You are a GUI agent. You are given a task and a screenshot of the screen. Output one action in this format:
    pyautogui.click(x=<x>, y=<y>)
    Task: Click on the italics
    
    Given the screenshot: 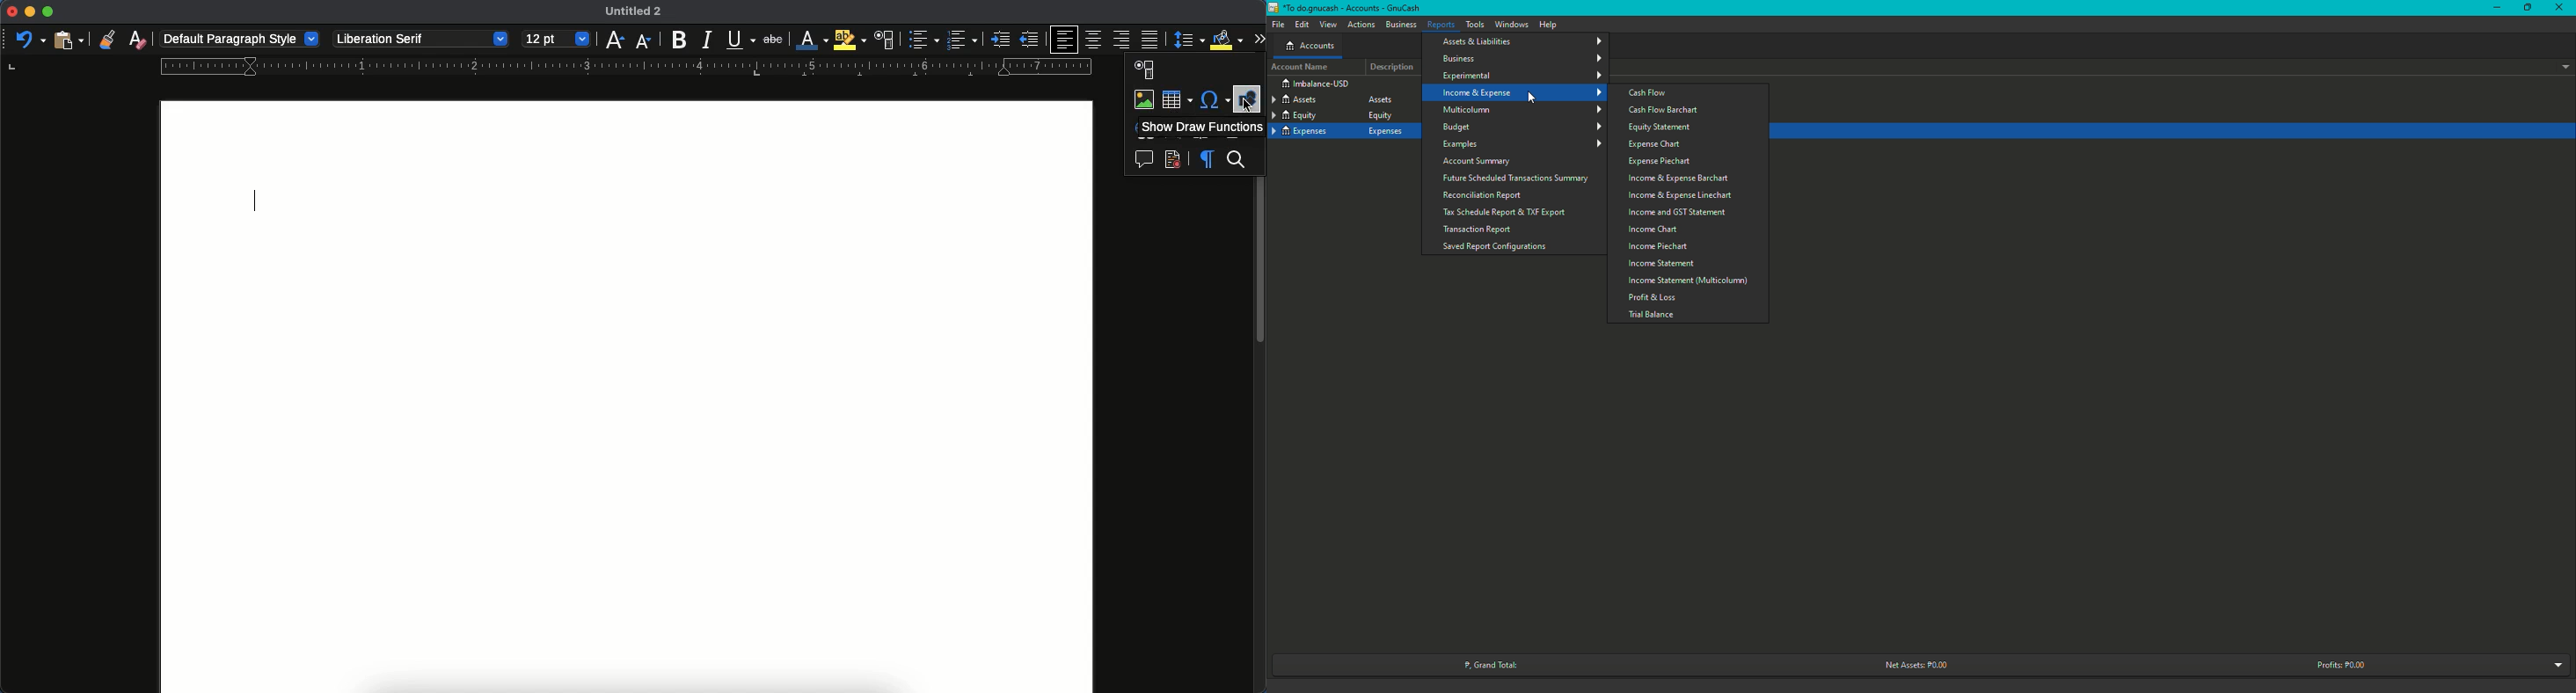 What is the action you would take?
    pyautogui.click(x=708, y=40)
    